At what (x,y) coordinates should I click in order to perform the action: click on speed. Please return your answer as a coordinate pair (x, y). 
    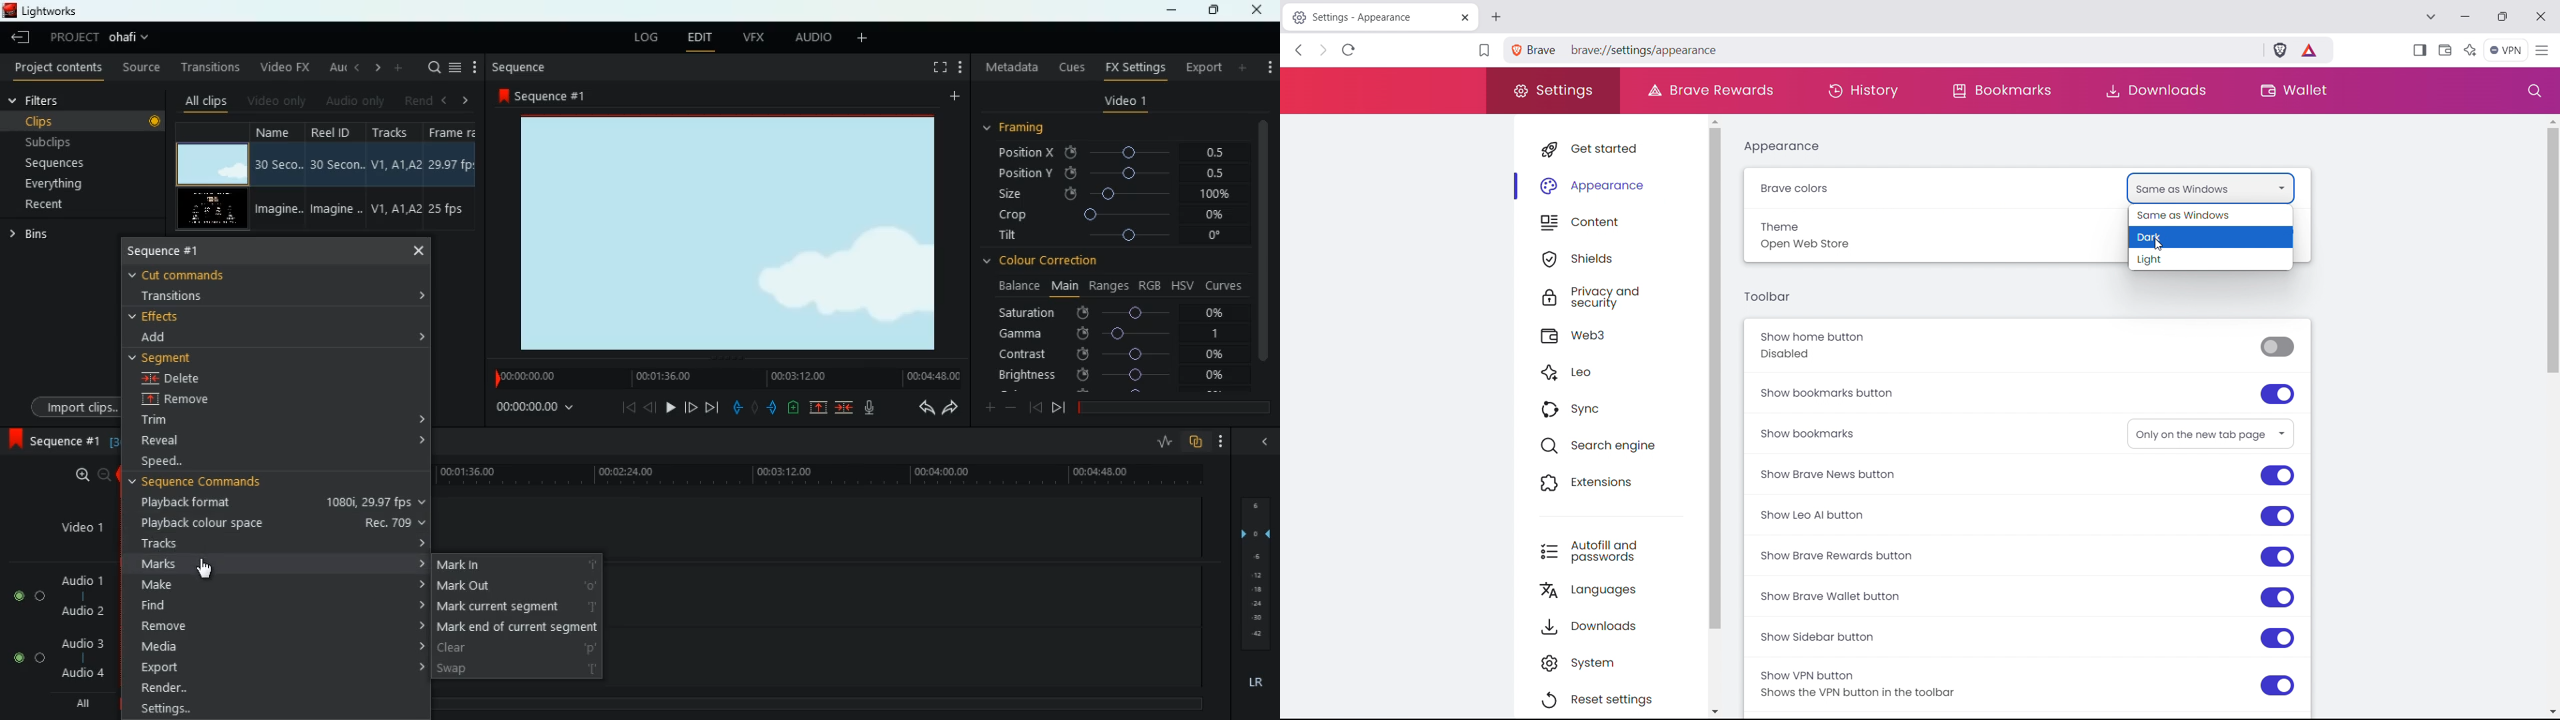
    Looking at the image, I should click on (186, 462).